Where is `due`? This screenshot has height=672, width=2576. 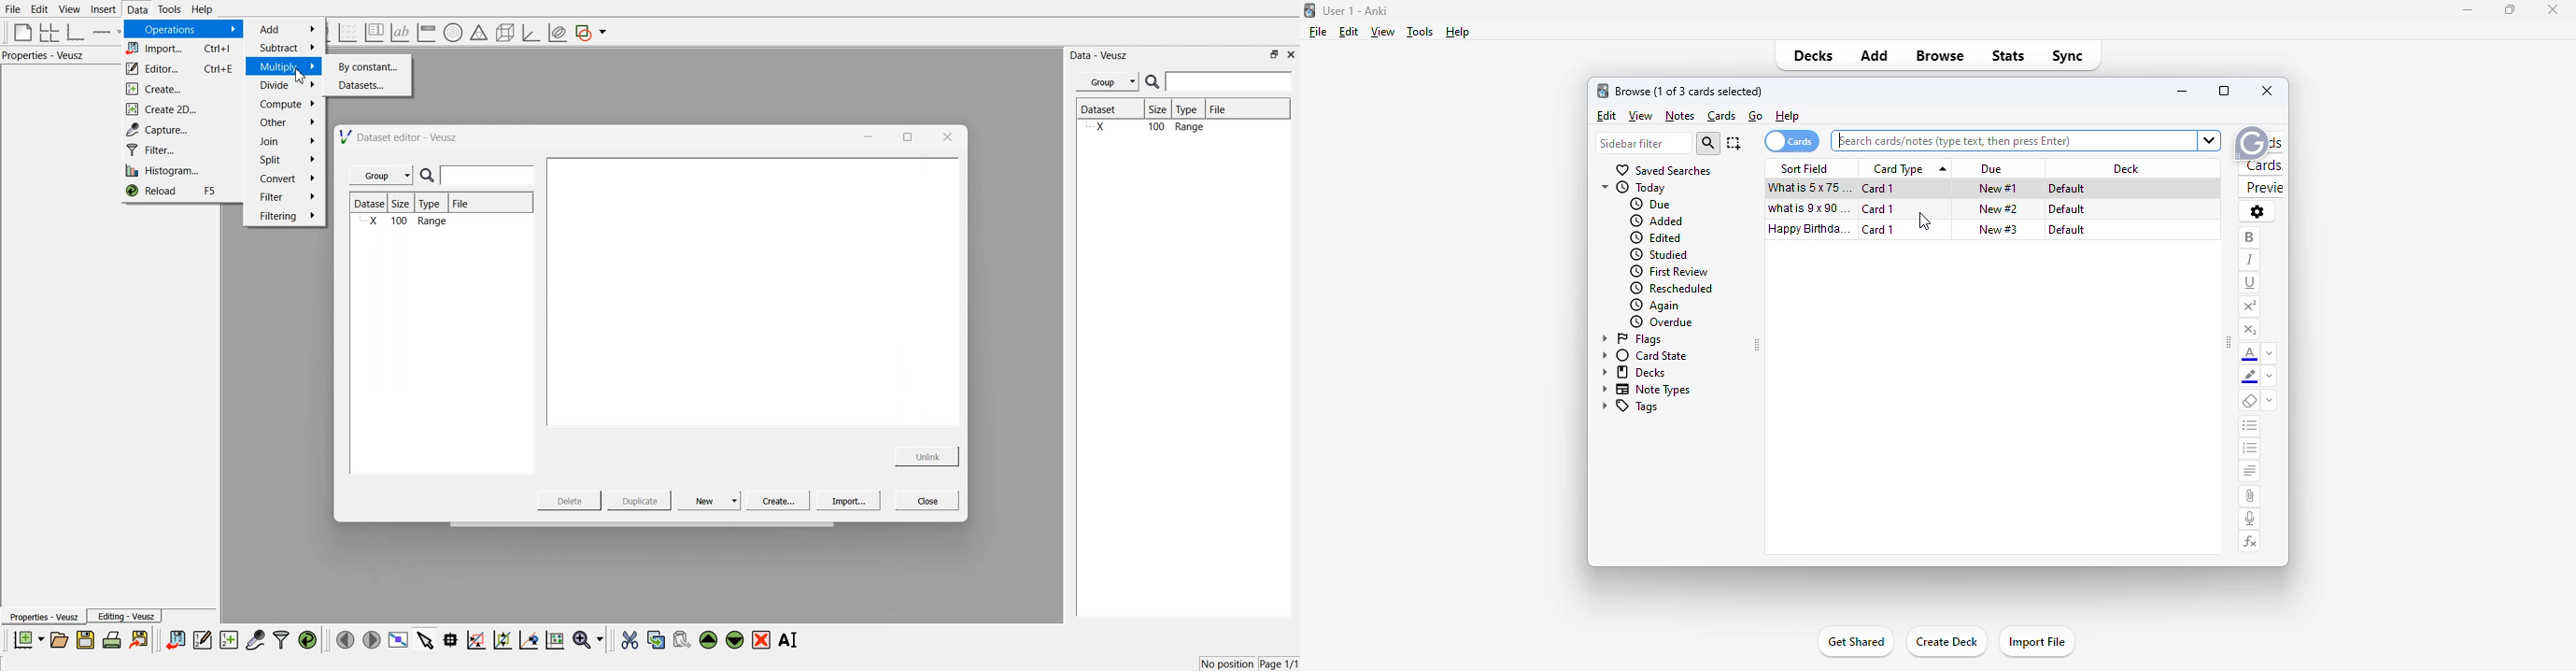
due is located at coordinates (1990, 169).